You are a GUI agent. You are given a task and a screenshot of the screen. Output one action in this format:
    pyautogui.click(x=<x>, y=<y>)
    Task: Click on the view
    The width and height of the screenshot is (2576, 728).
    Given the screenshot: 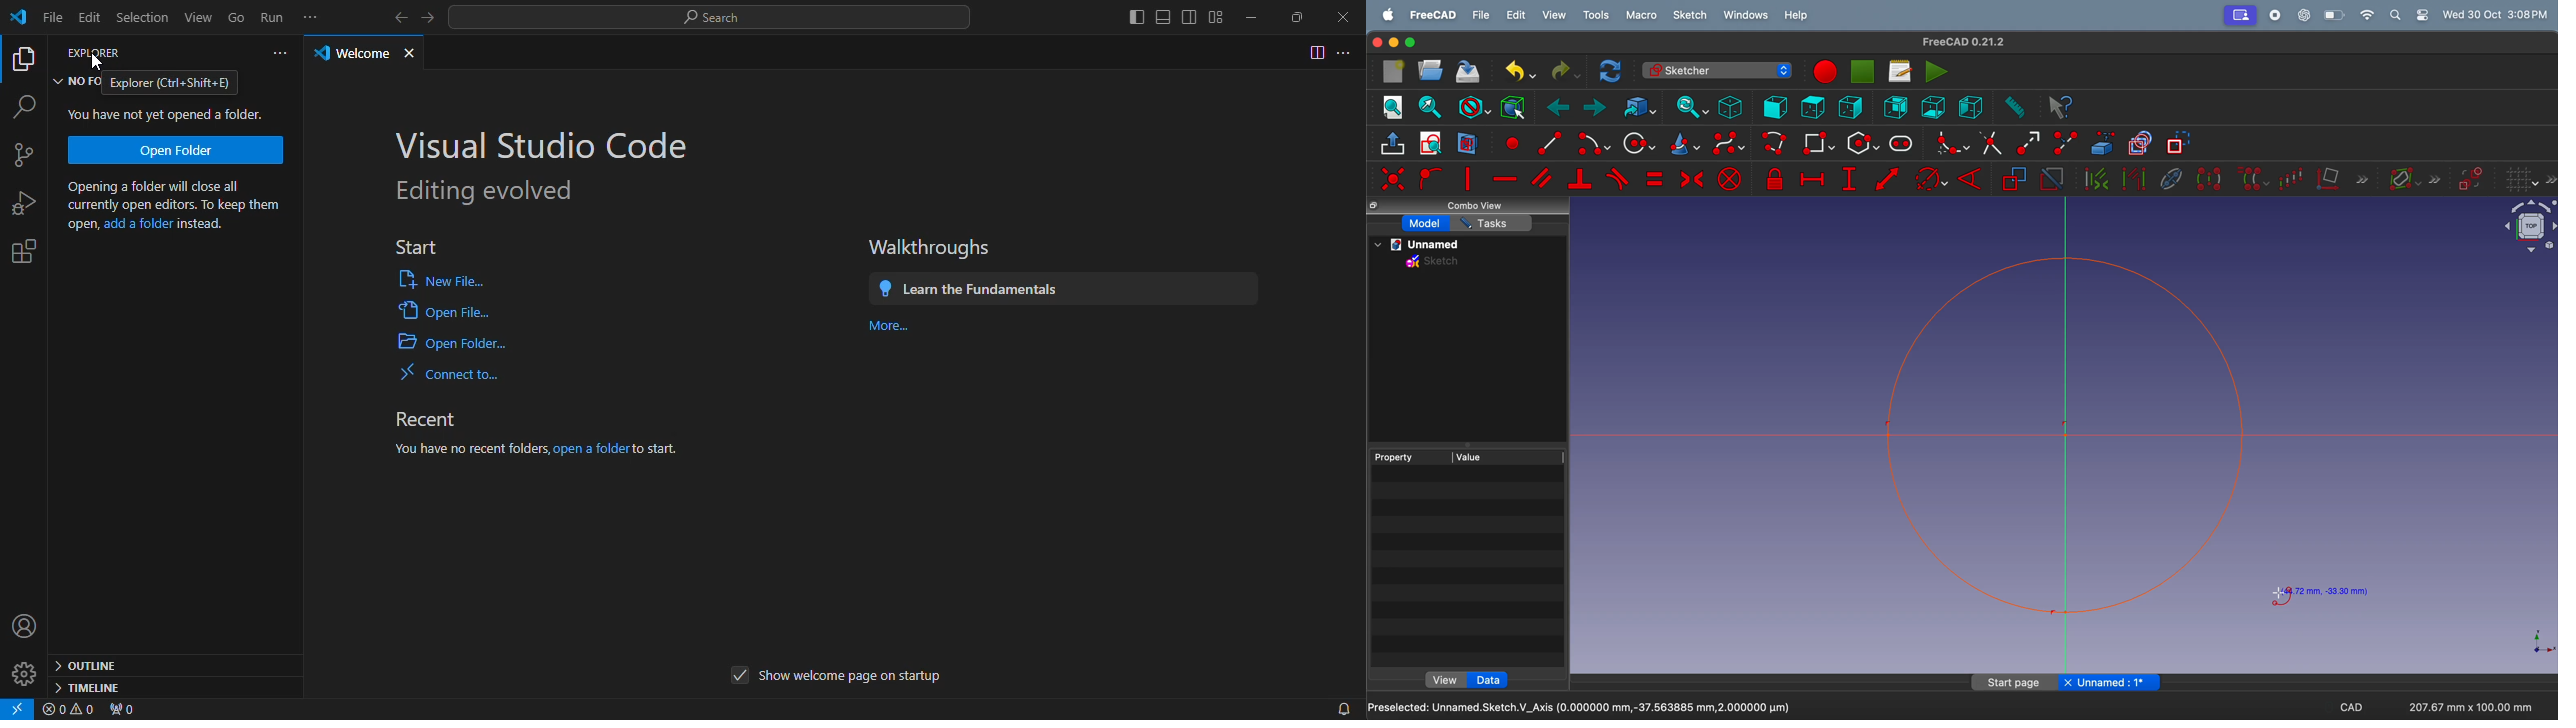 What is the action you would take?
    pyautogui.click(x=1444, y=679)
    